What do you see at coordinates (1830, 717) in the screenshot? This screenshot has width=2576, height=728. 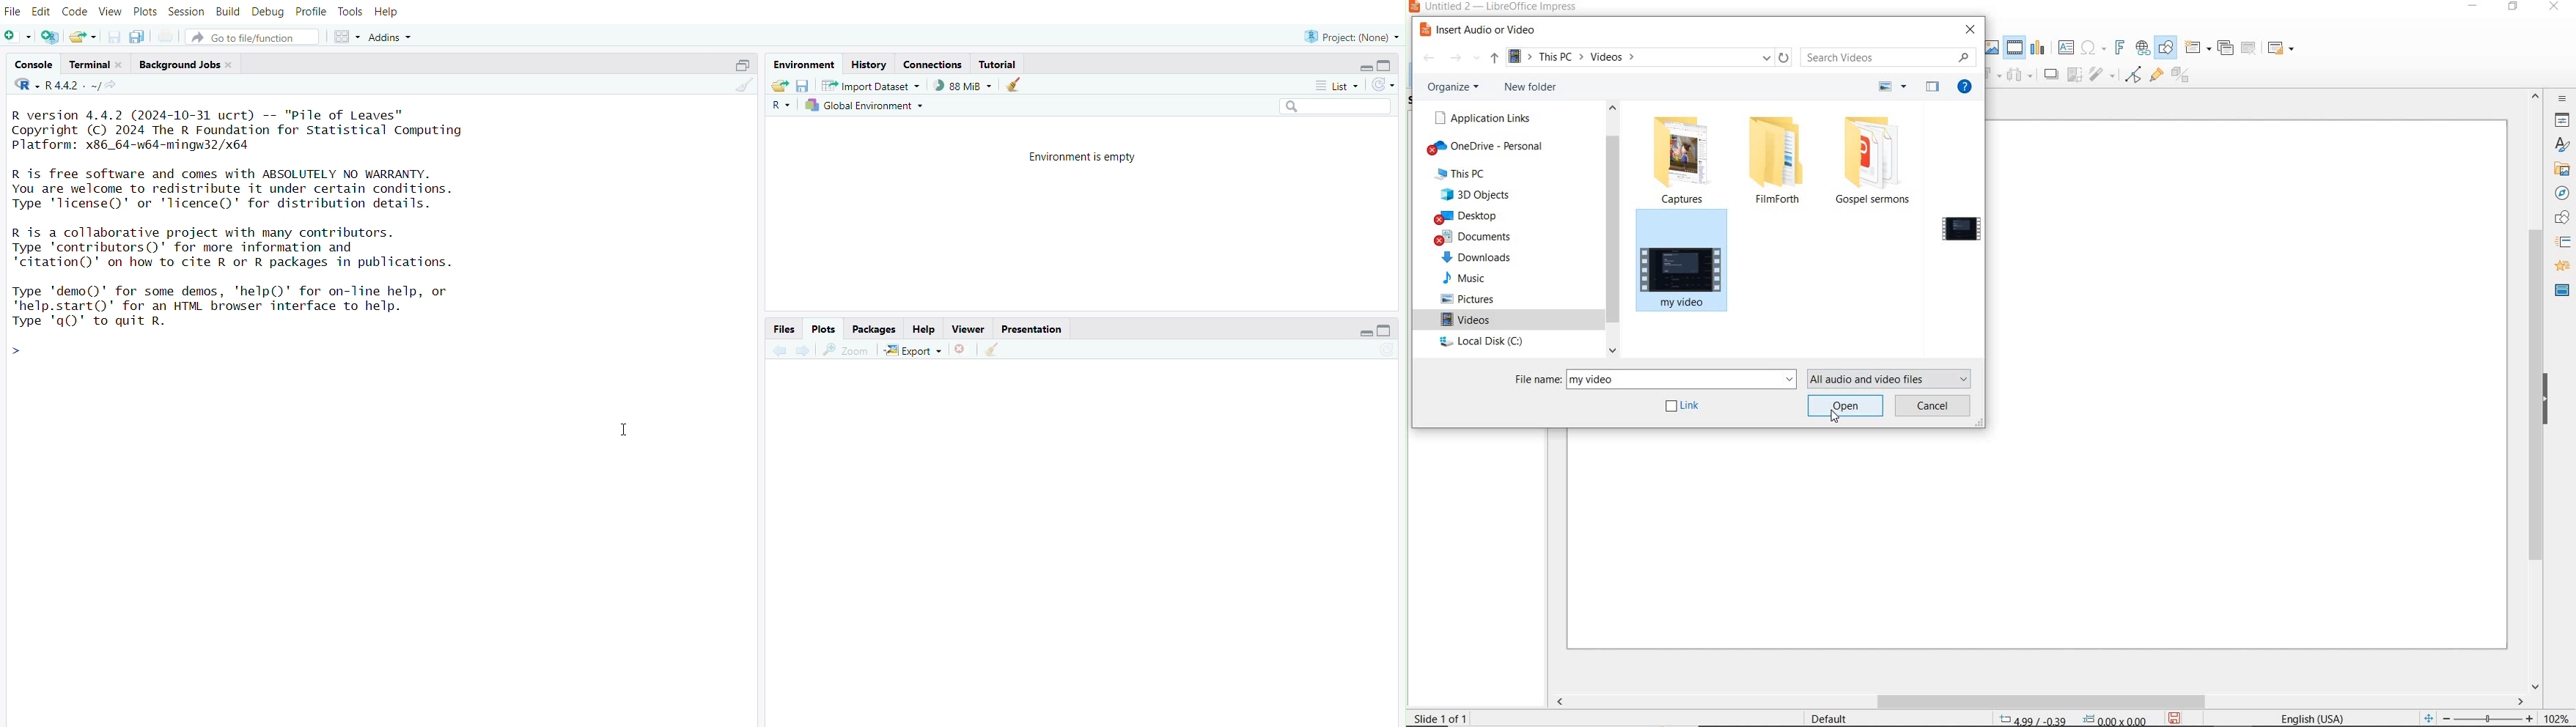 I see `DEFAULT` at bounding box center [1830, 717].